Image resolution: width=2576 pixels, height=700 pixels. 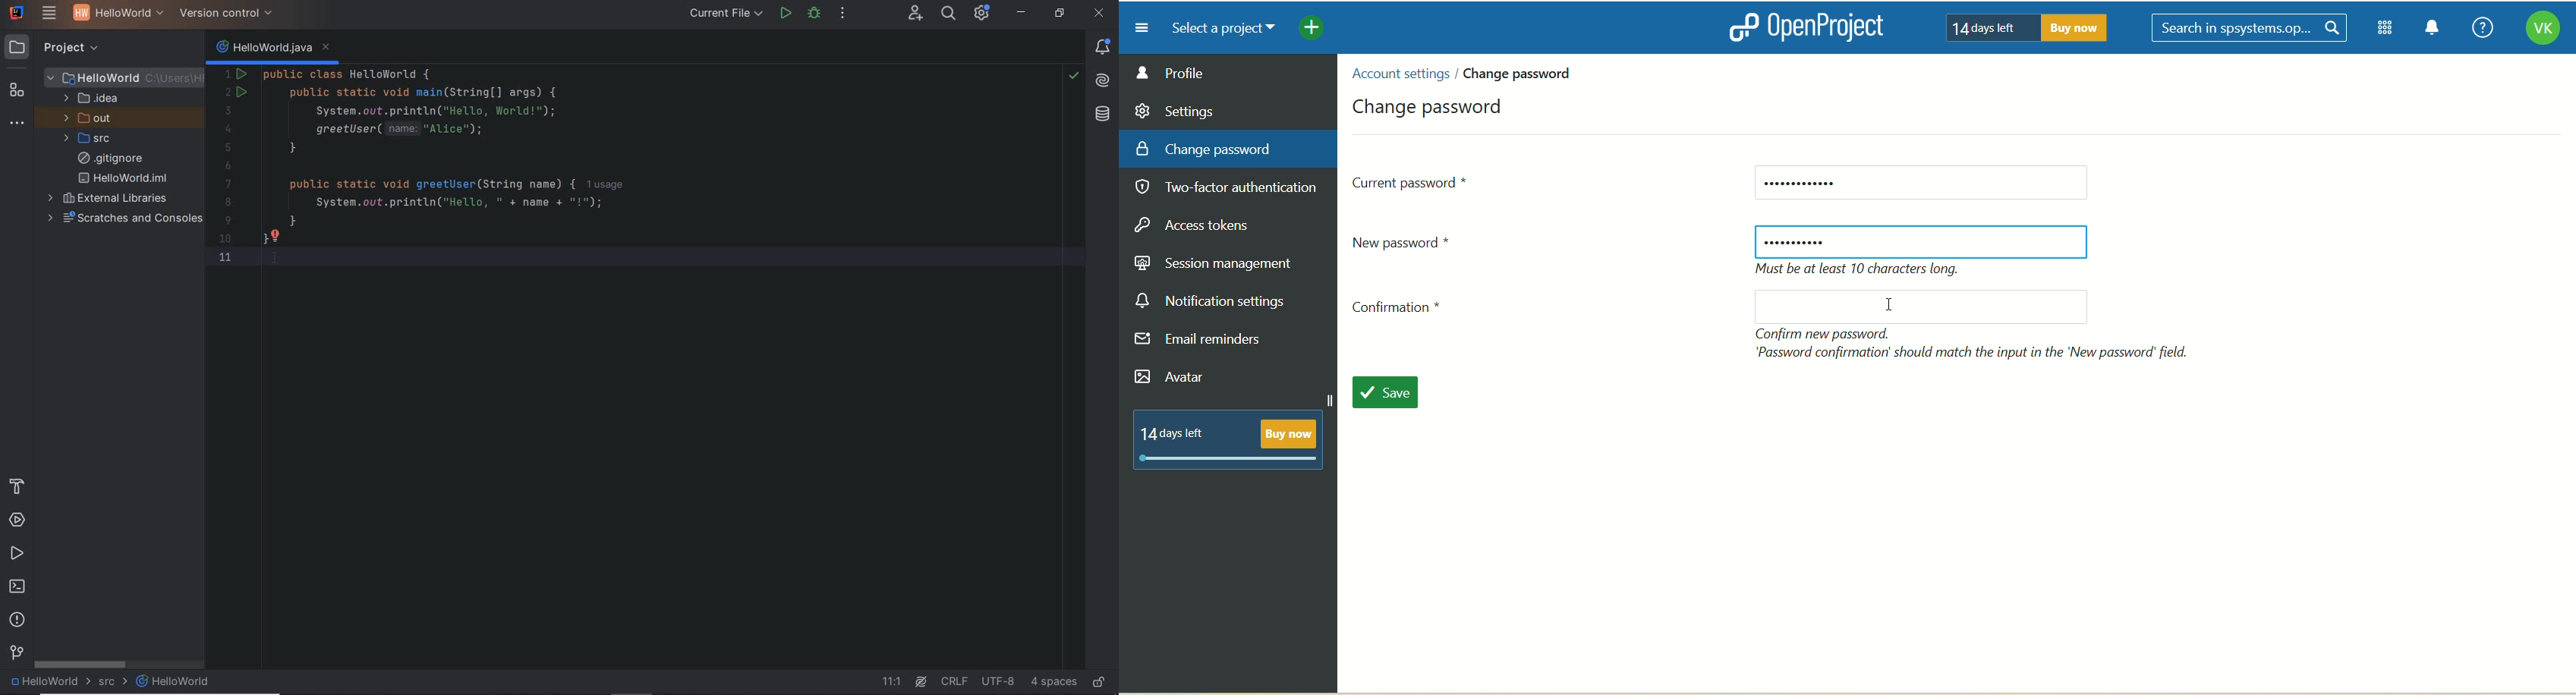 What do you see at coordinates (2252, 29) in the screenshot?
I see `search` at bounding box center [2252, 29].